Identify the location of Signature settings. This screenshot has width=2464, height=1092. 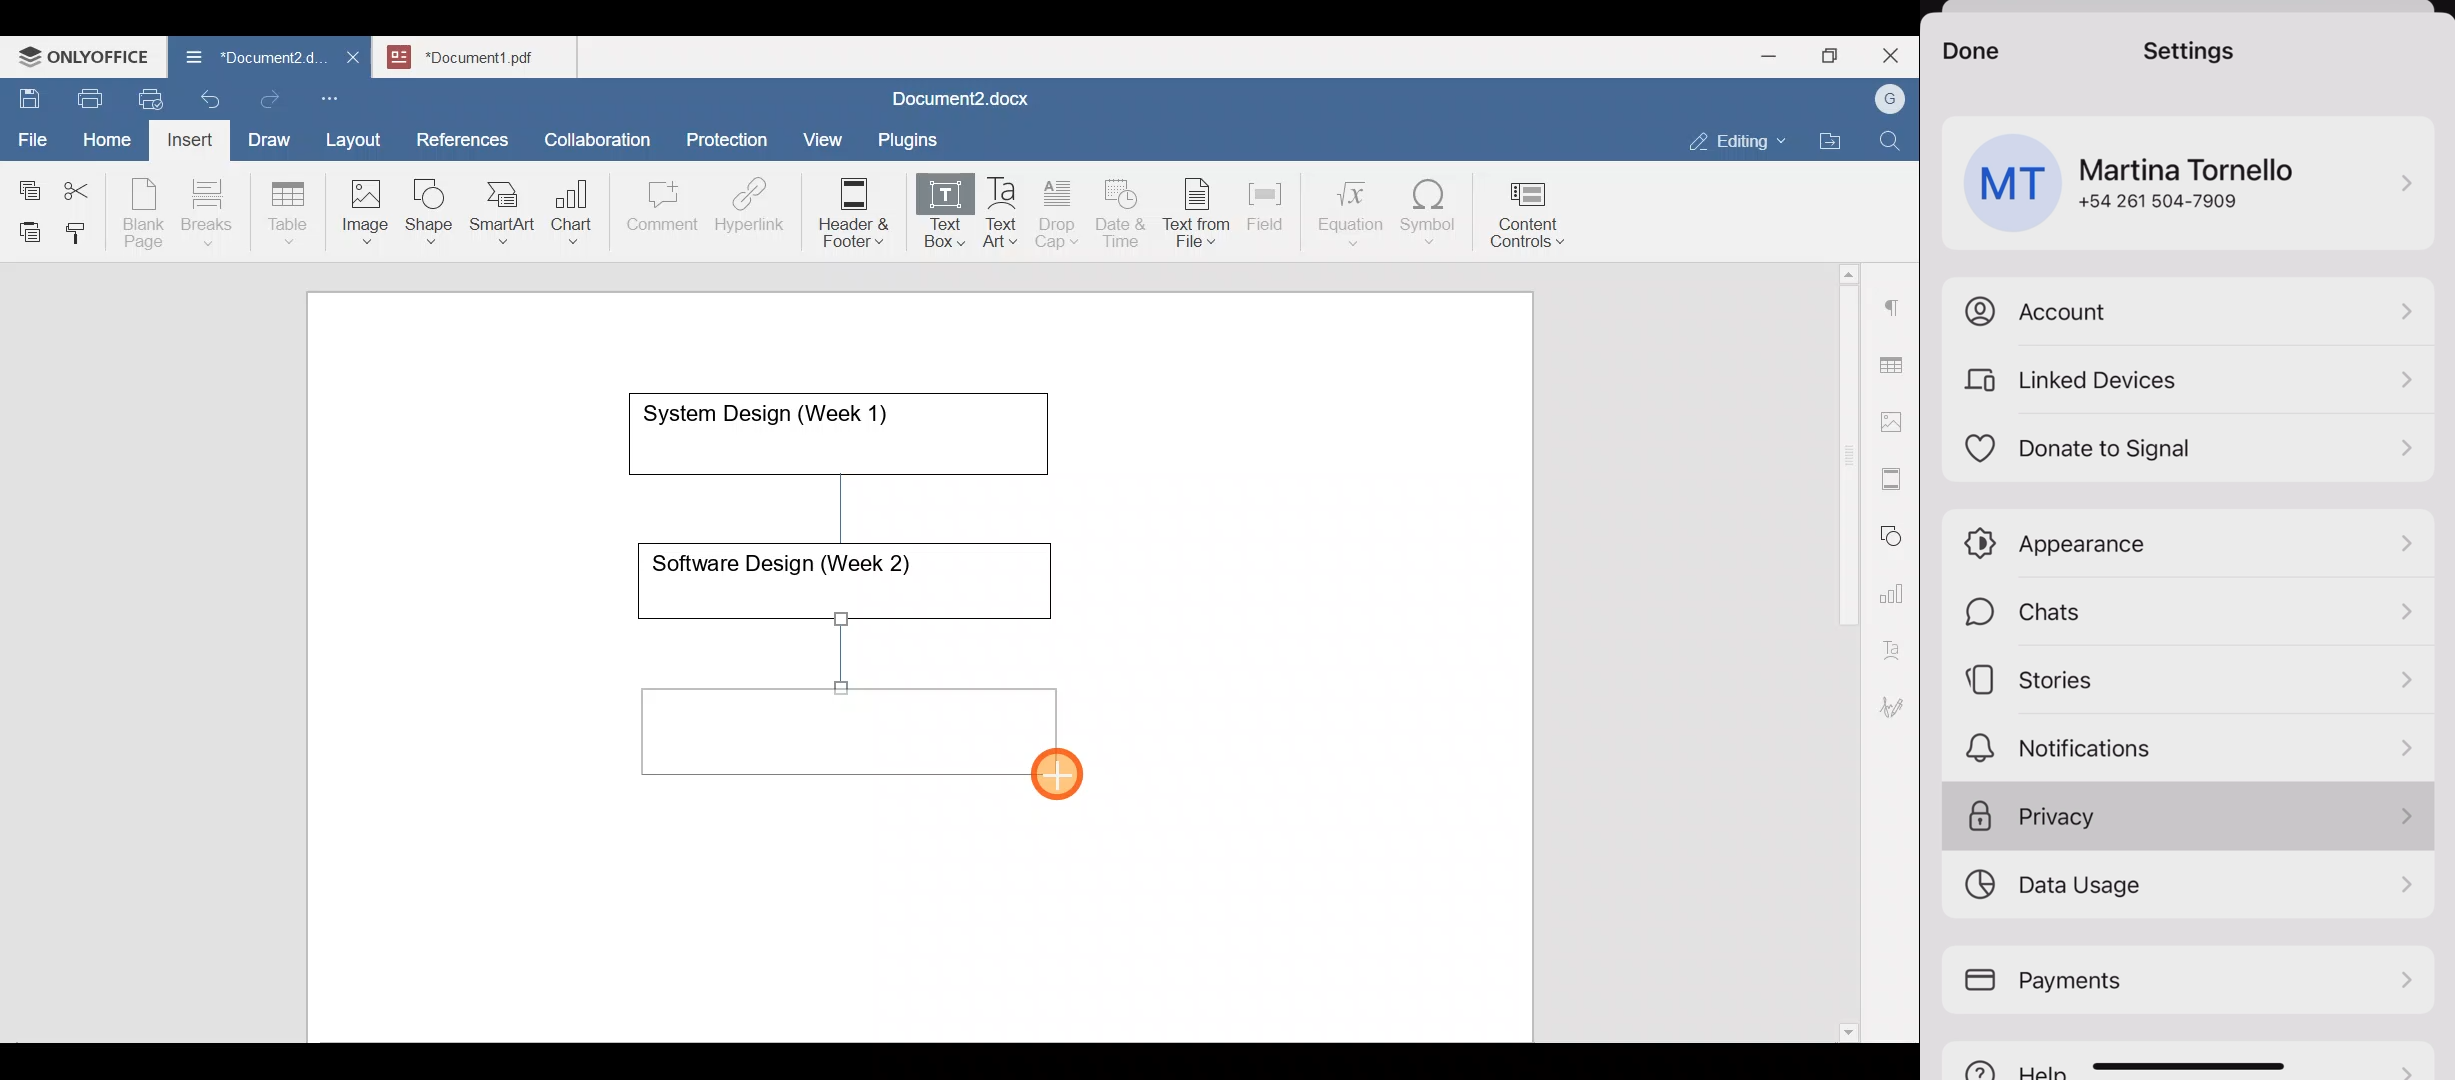
(1897, 700).